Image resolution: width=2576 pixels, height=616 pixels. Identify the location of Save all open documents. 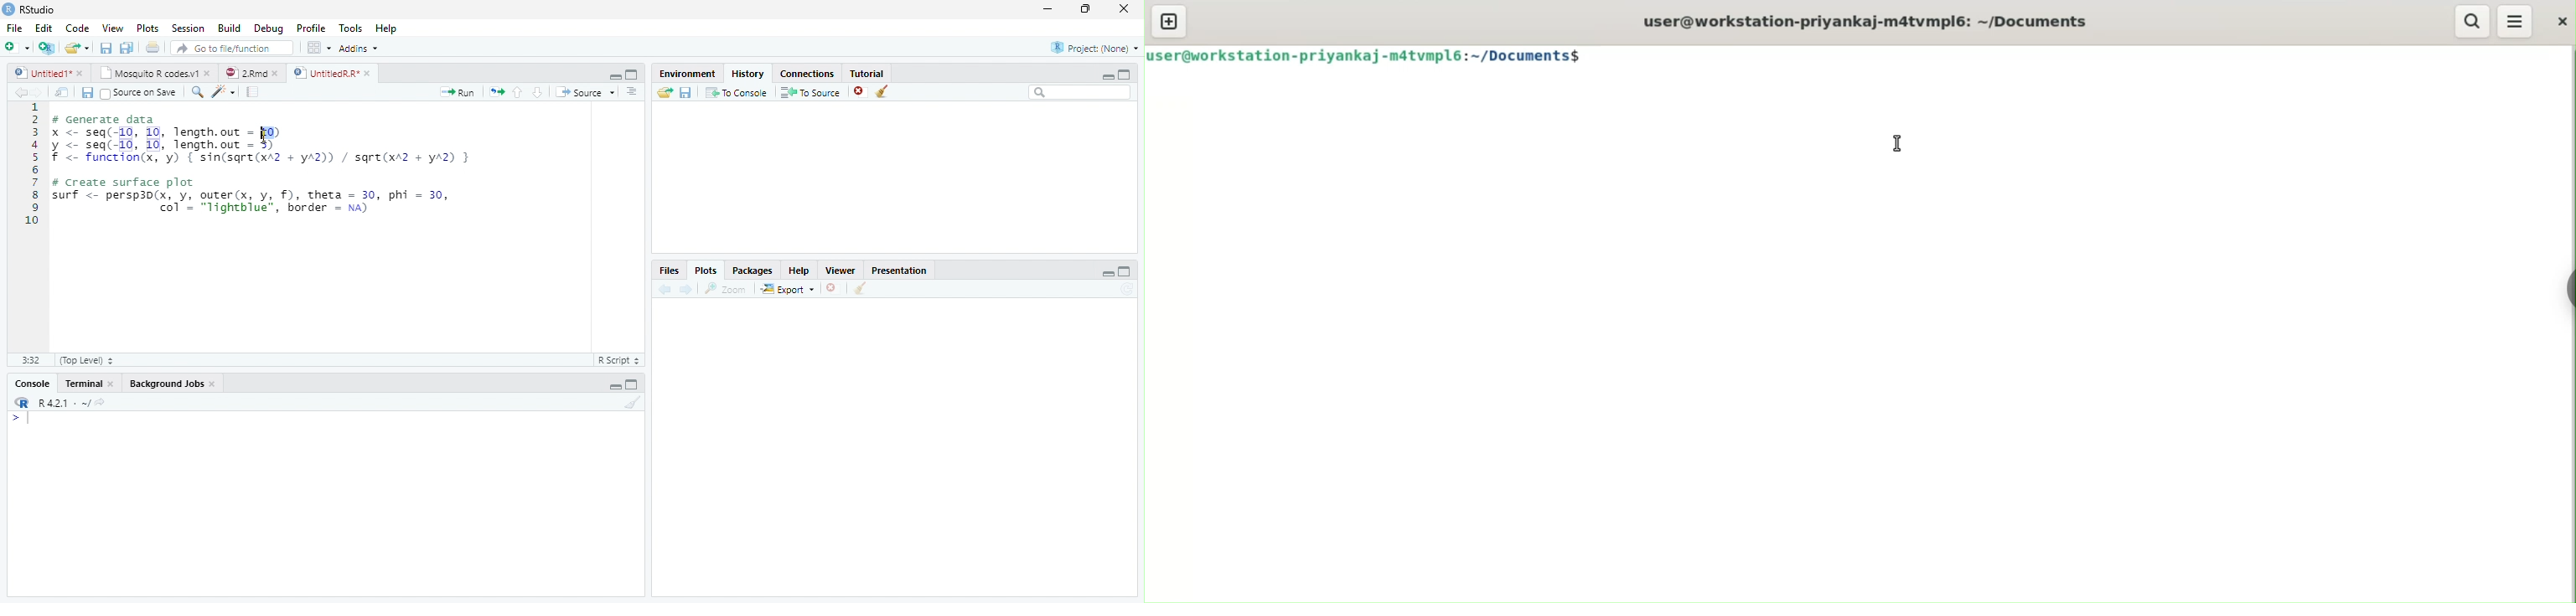
(126, 47).